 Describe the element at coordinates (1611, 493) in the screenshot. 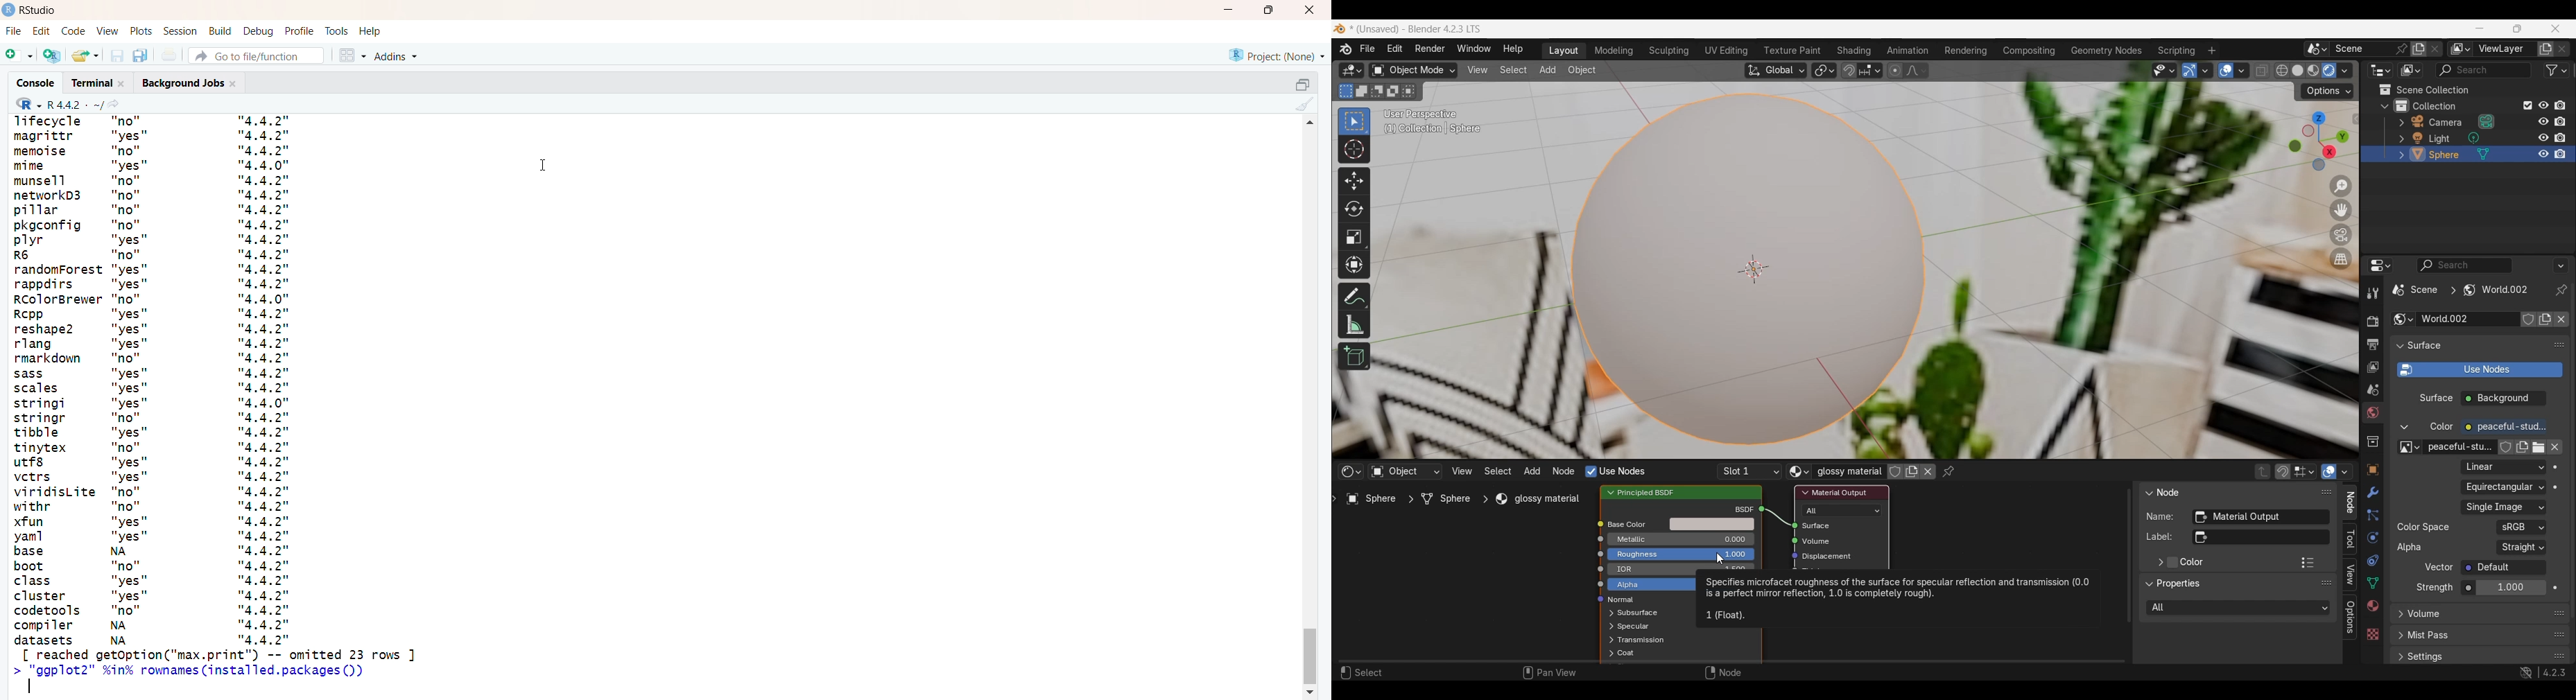

I see `Collapse principled BSDF` at that location.